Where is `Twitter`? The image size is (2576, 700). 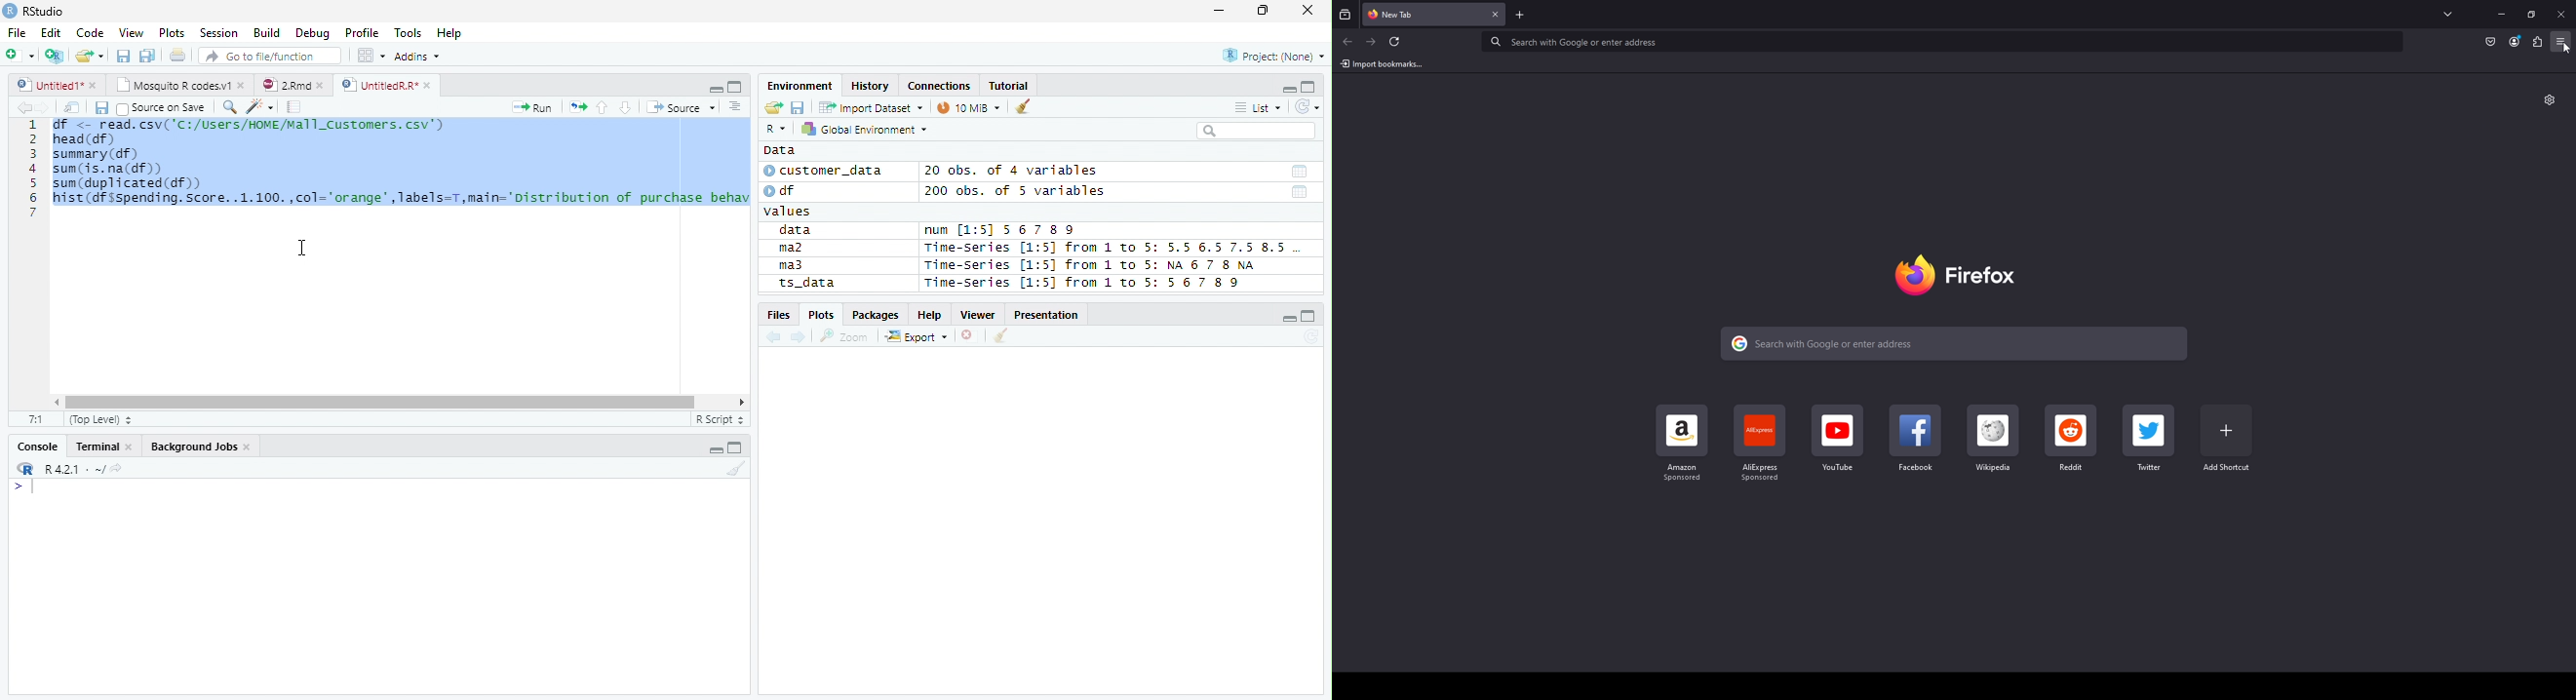 Twitter is located at coordinates (2149, 438).